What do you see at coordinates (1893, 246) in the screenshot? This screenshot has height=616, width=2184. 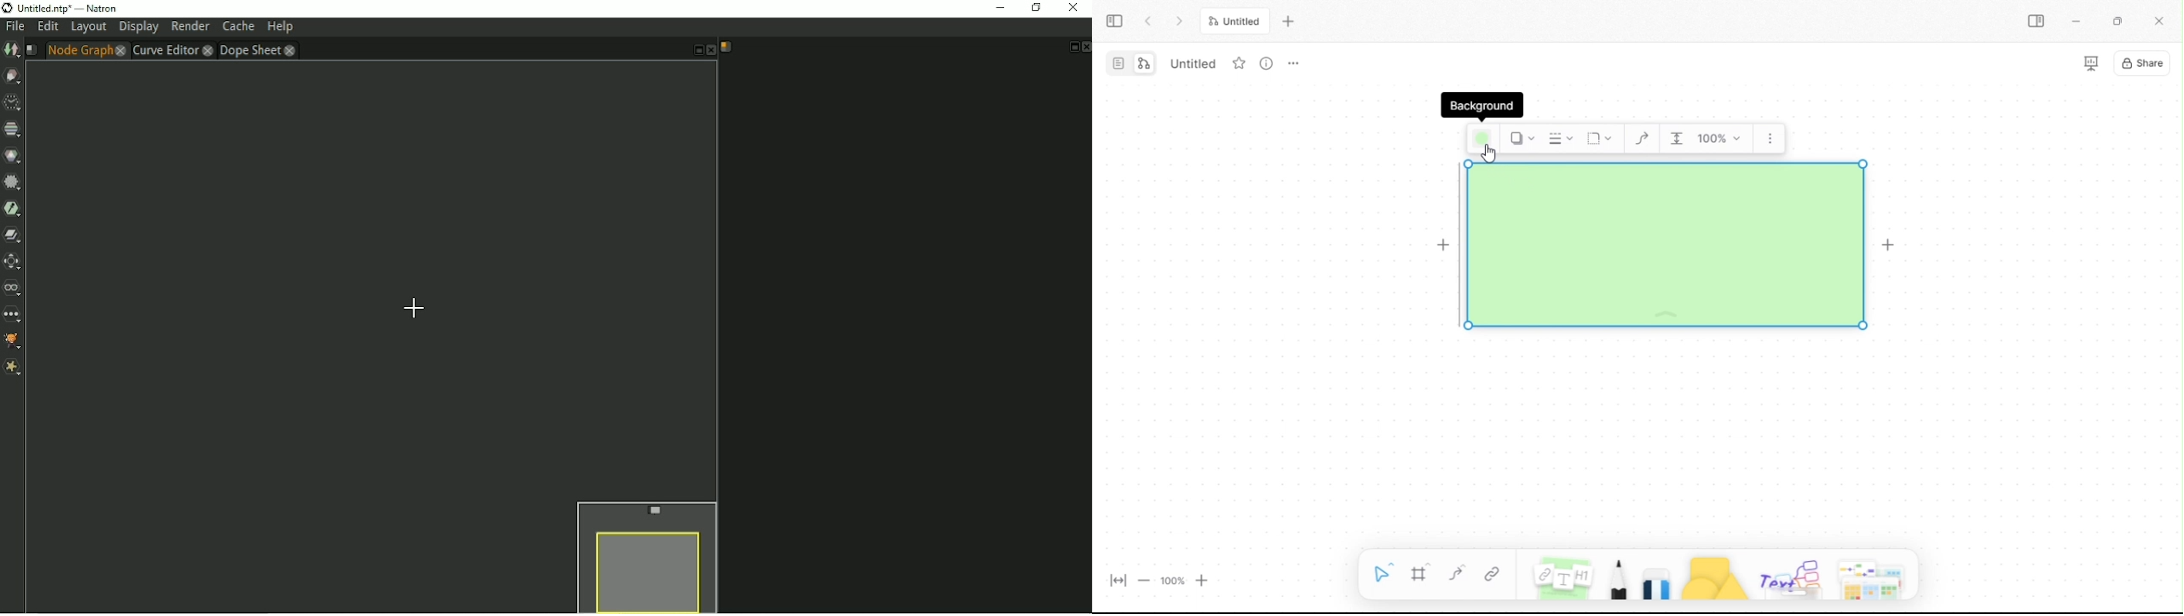 I see `Add` at bounding box center [1893, 246].